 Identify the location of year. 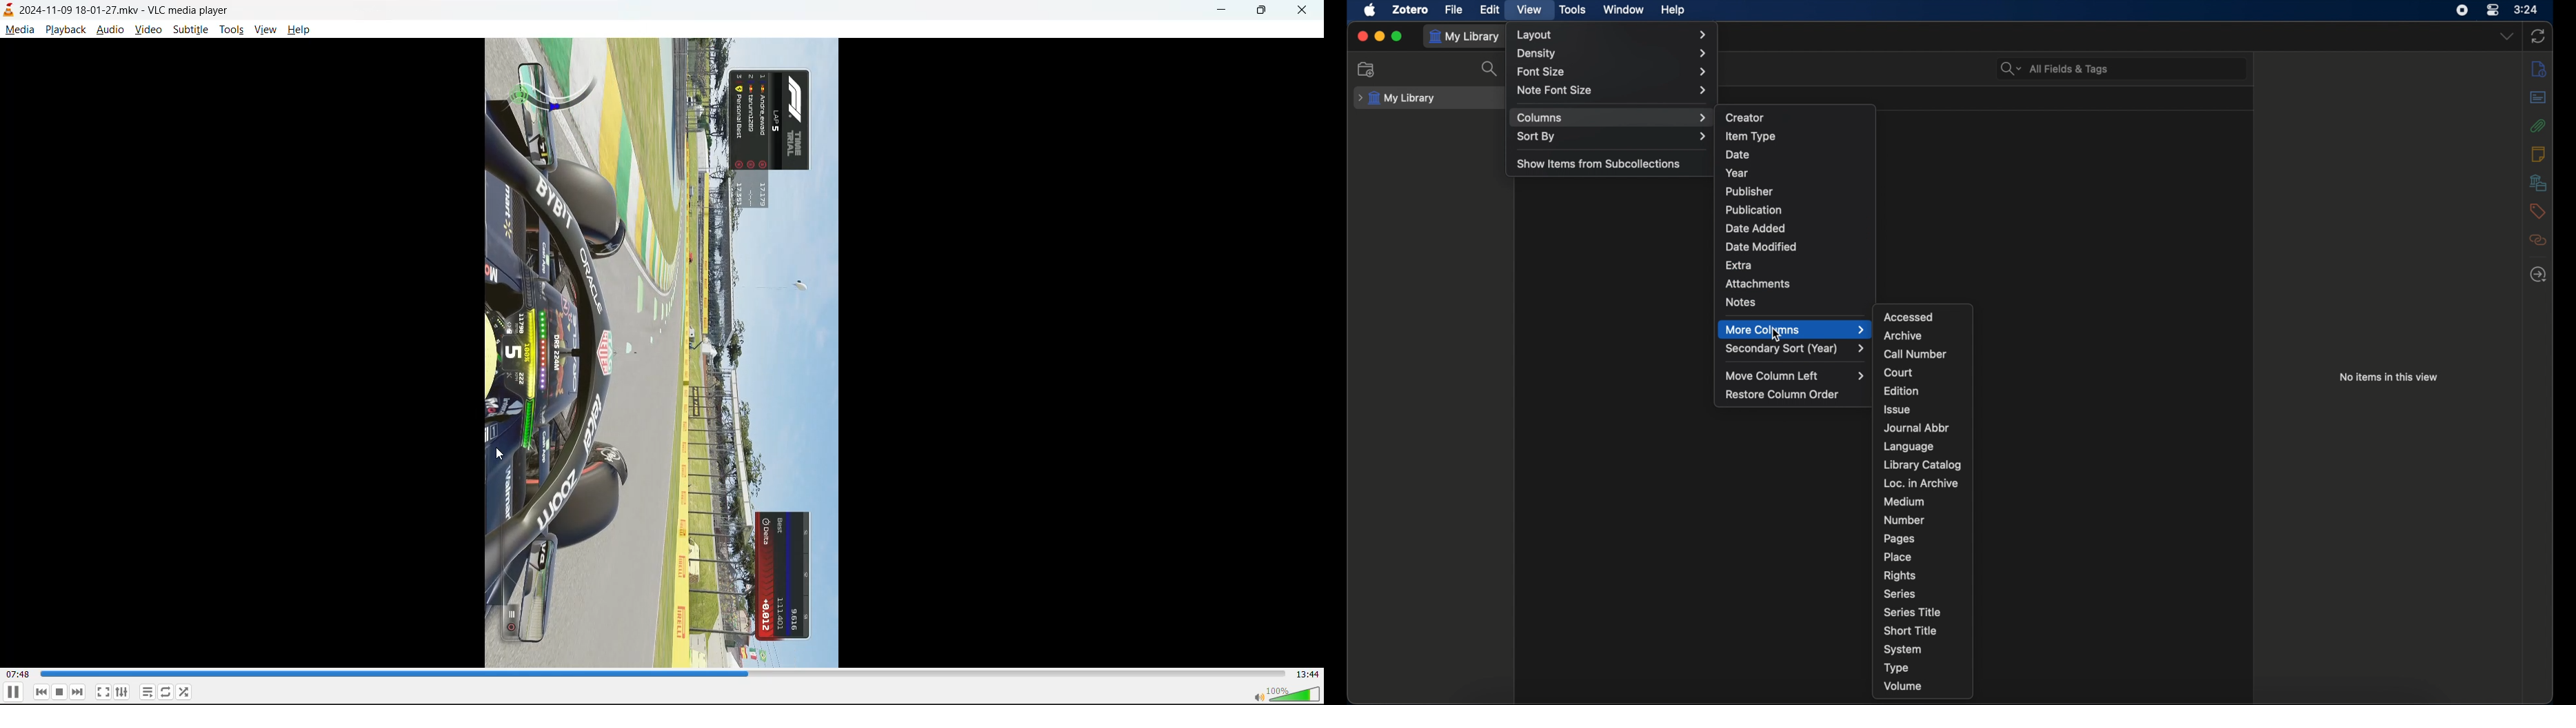
(1738, 173).